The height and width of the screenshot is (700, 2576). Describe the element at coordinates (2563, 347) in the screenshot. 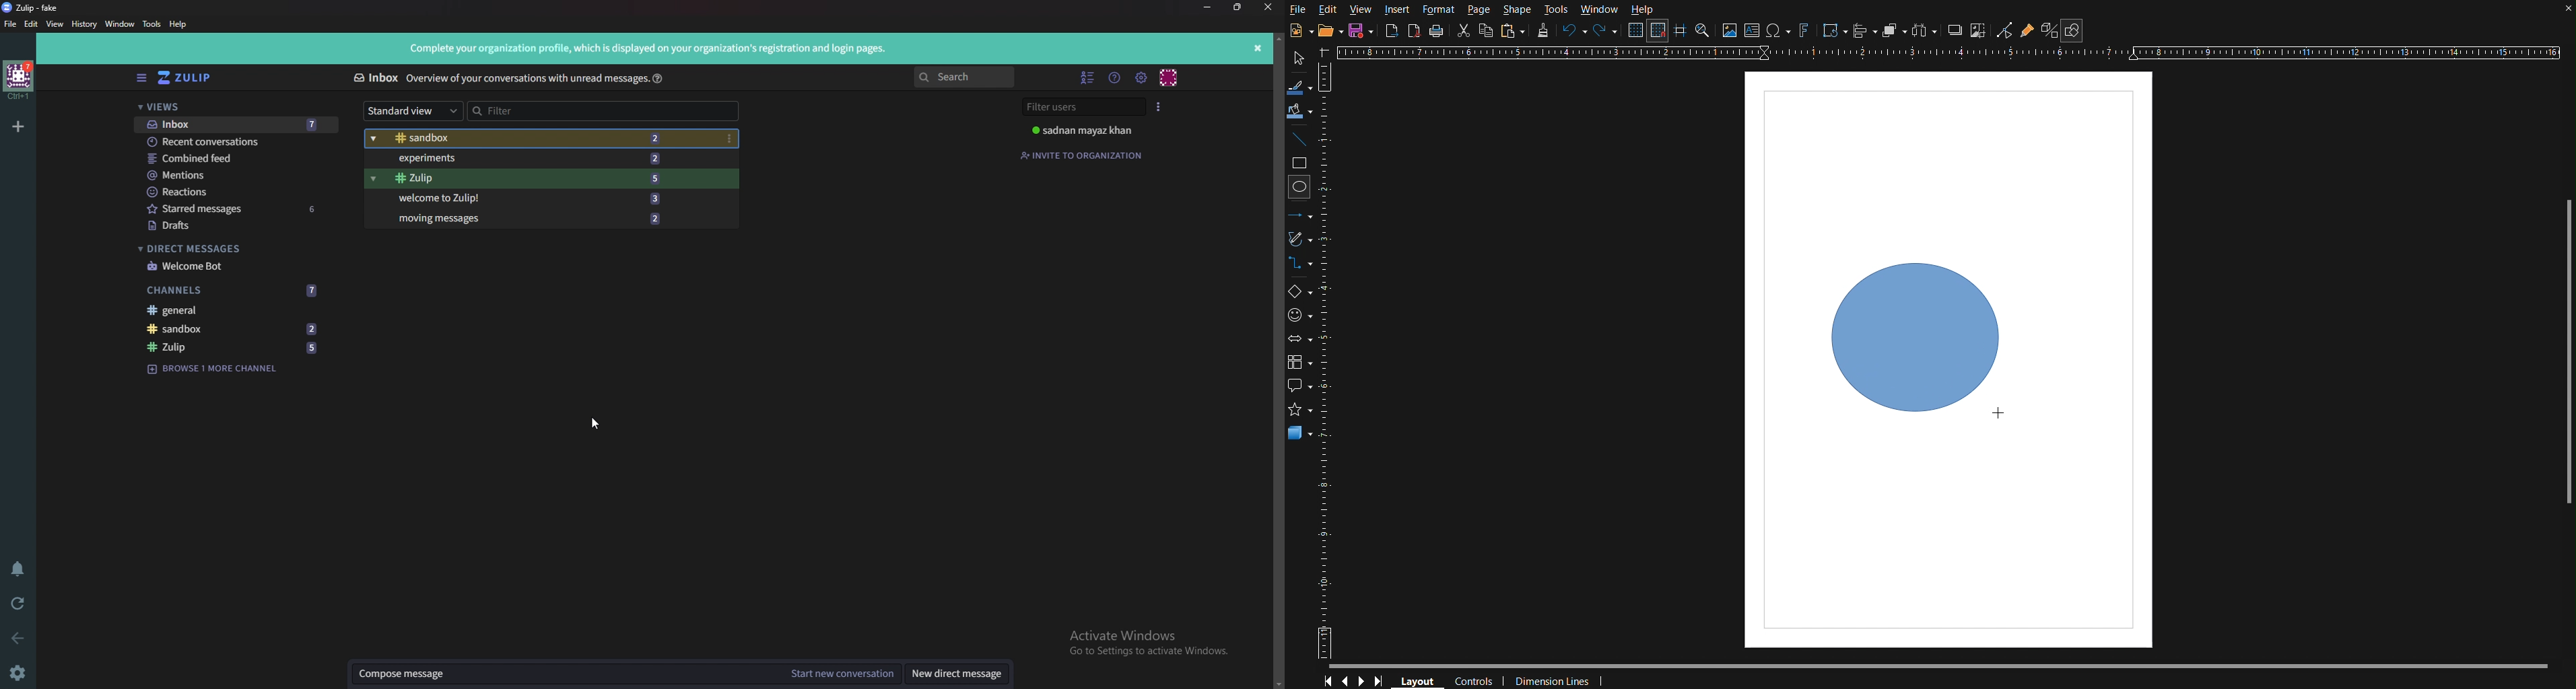

I see `Scrollbar` at that location.